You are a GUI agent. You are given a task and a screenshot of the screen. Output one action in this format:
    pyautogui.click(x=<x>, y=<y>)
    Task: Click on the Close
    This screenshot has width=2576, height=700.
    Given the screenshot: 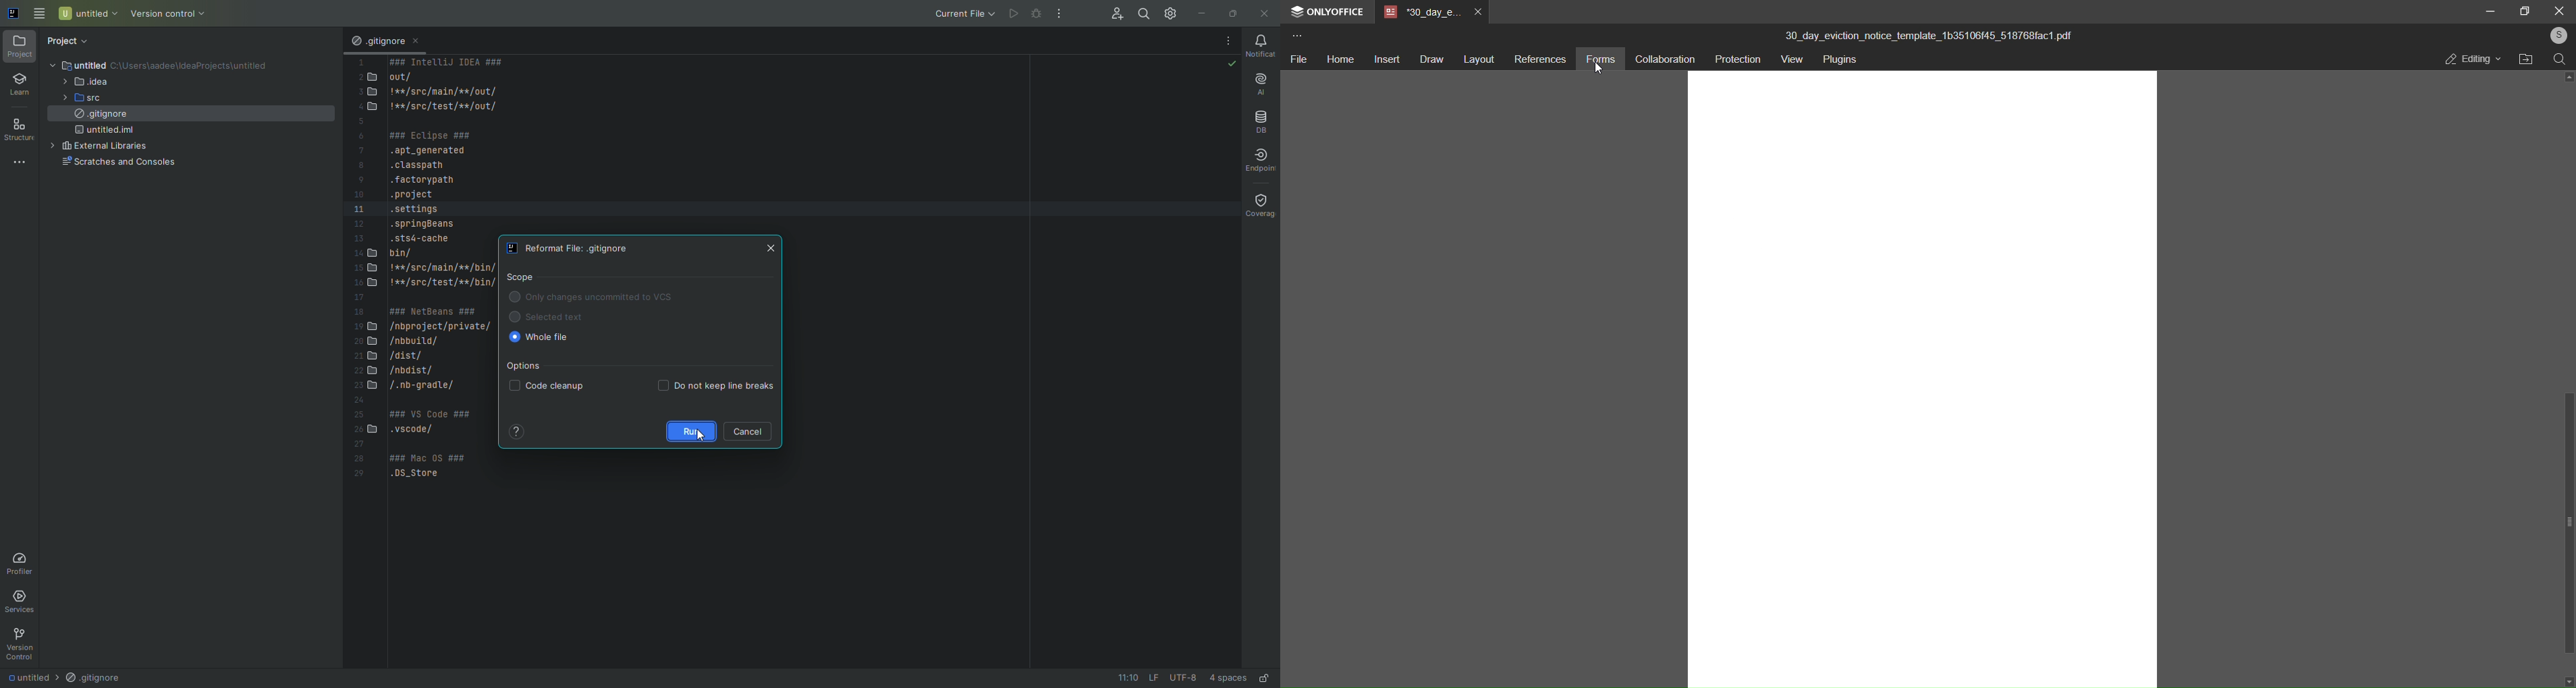 What is the action you would take?
    pyautogui.click(x=1266, y=13)
    